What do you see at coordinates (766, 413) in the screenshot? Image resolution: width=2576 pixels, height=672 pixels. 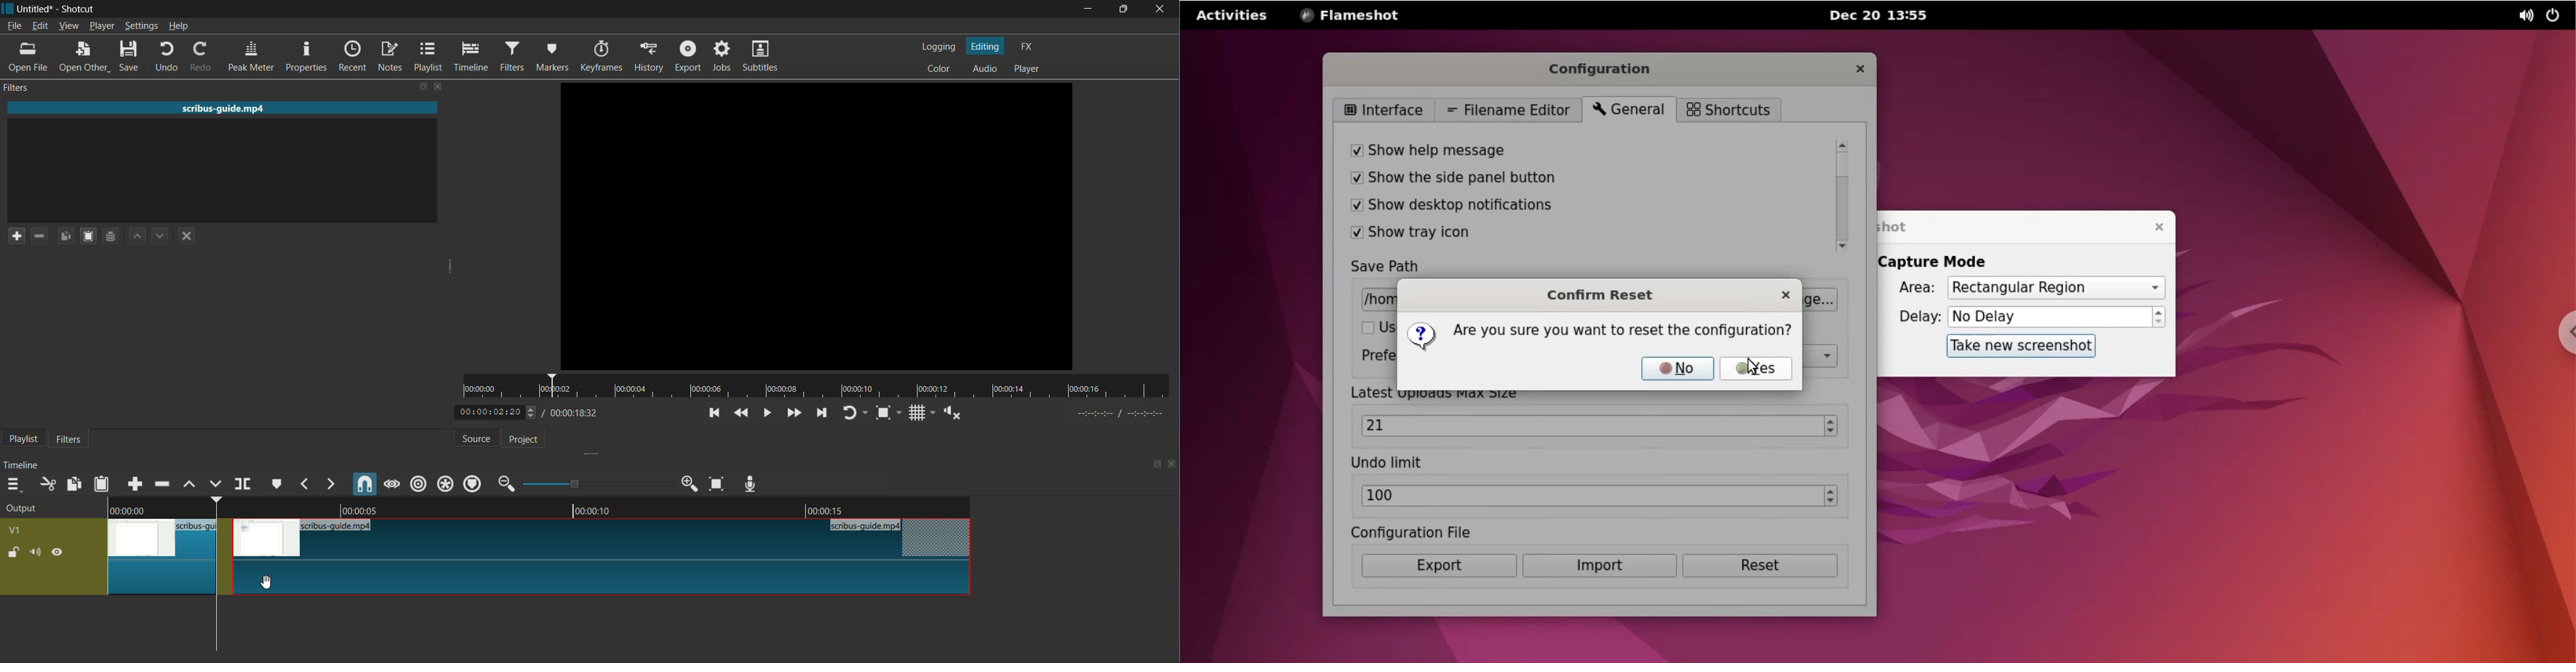 I see `toggle play or pause` at bounding box center [766, 413].